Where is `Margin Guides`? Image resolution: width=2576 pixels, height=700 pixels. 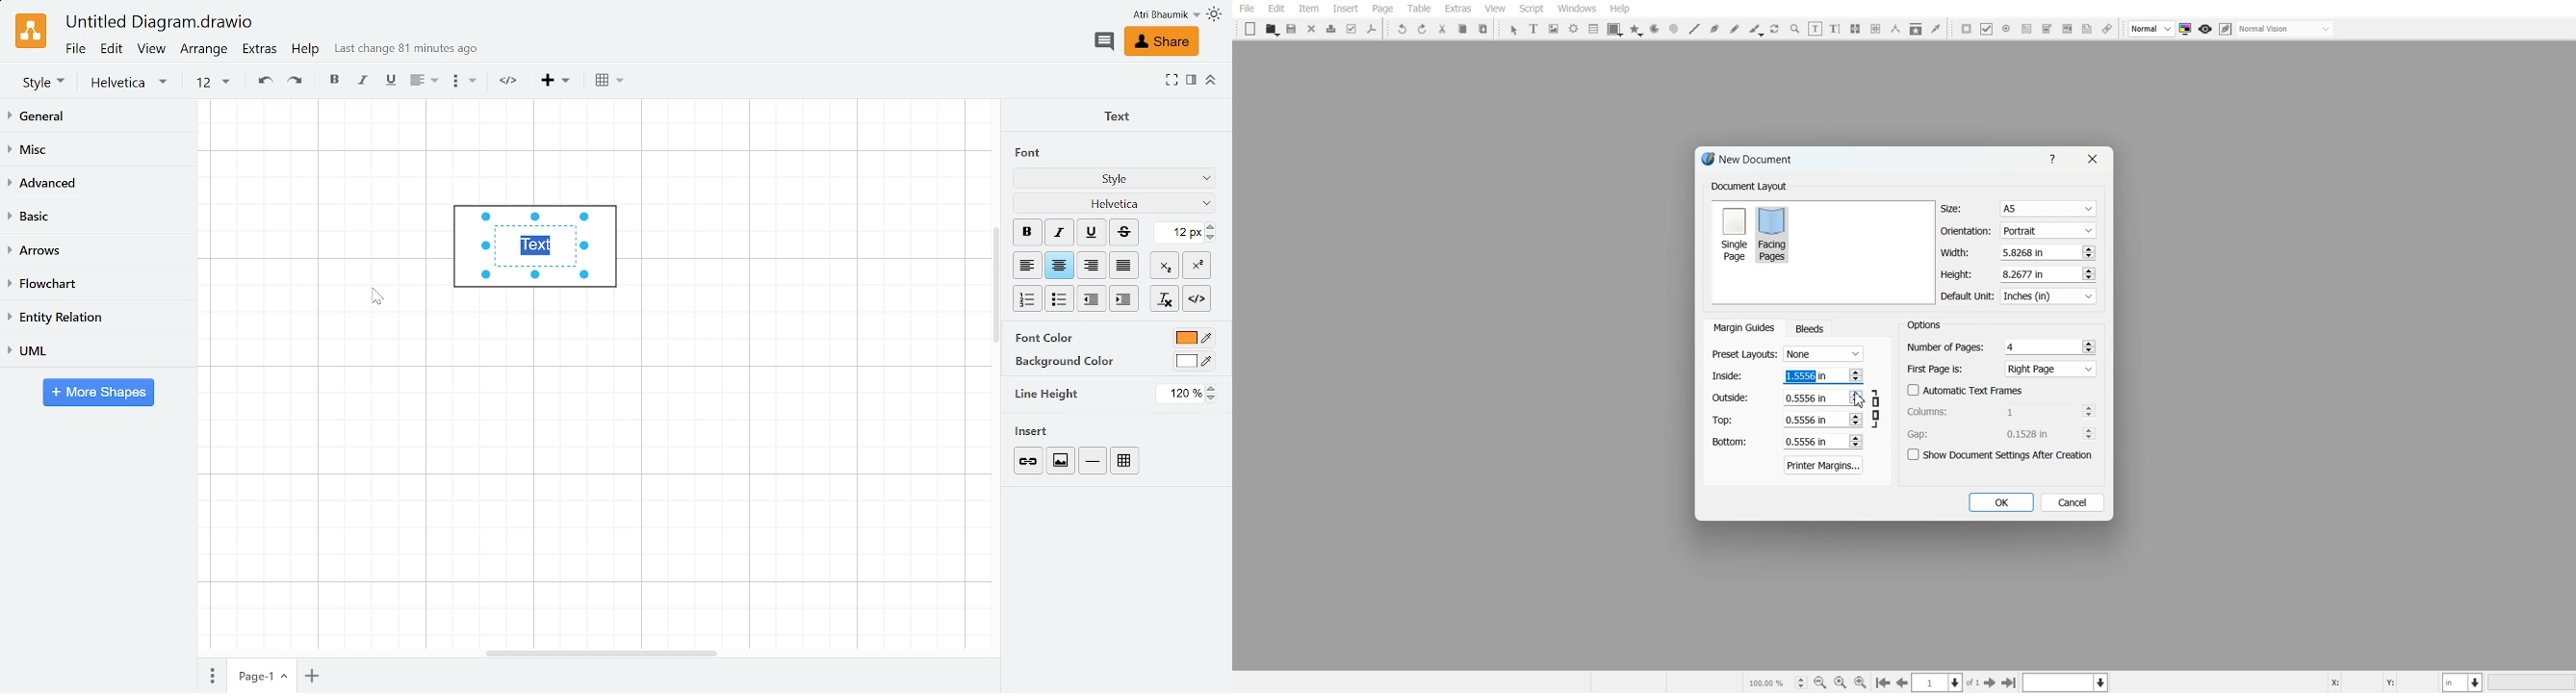 Margin Guides is located at coordinates (1743, 328).